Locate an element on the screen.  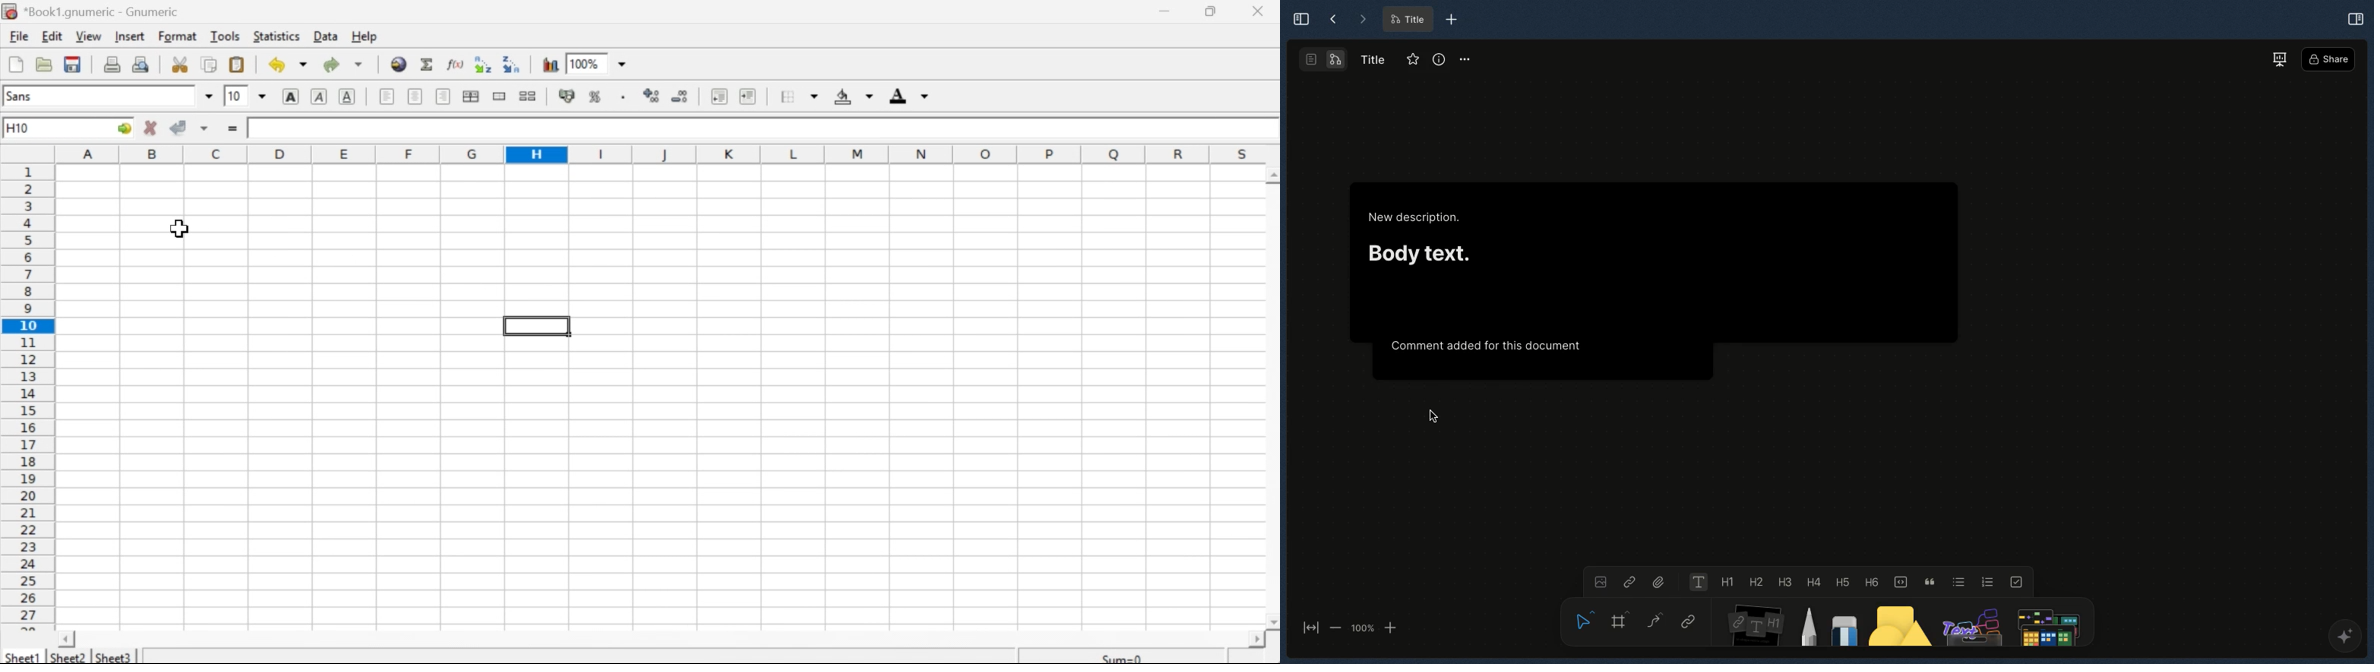
View is located at coordinates (90, 35).